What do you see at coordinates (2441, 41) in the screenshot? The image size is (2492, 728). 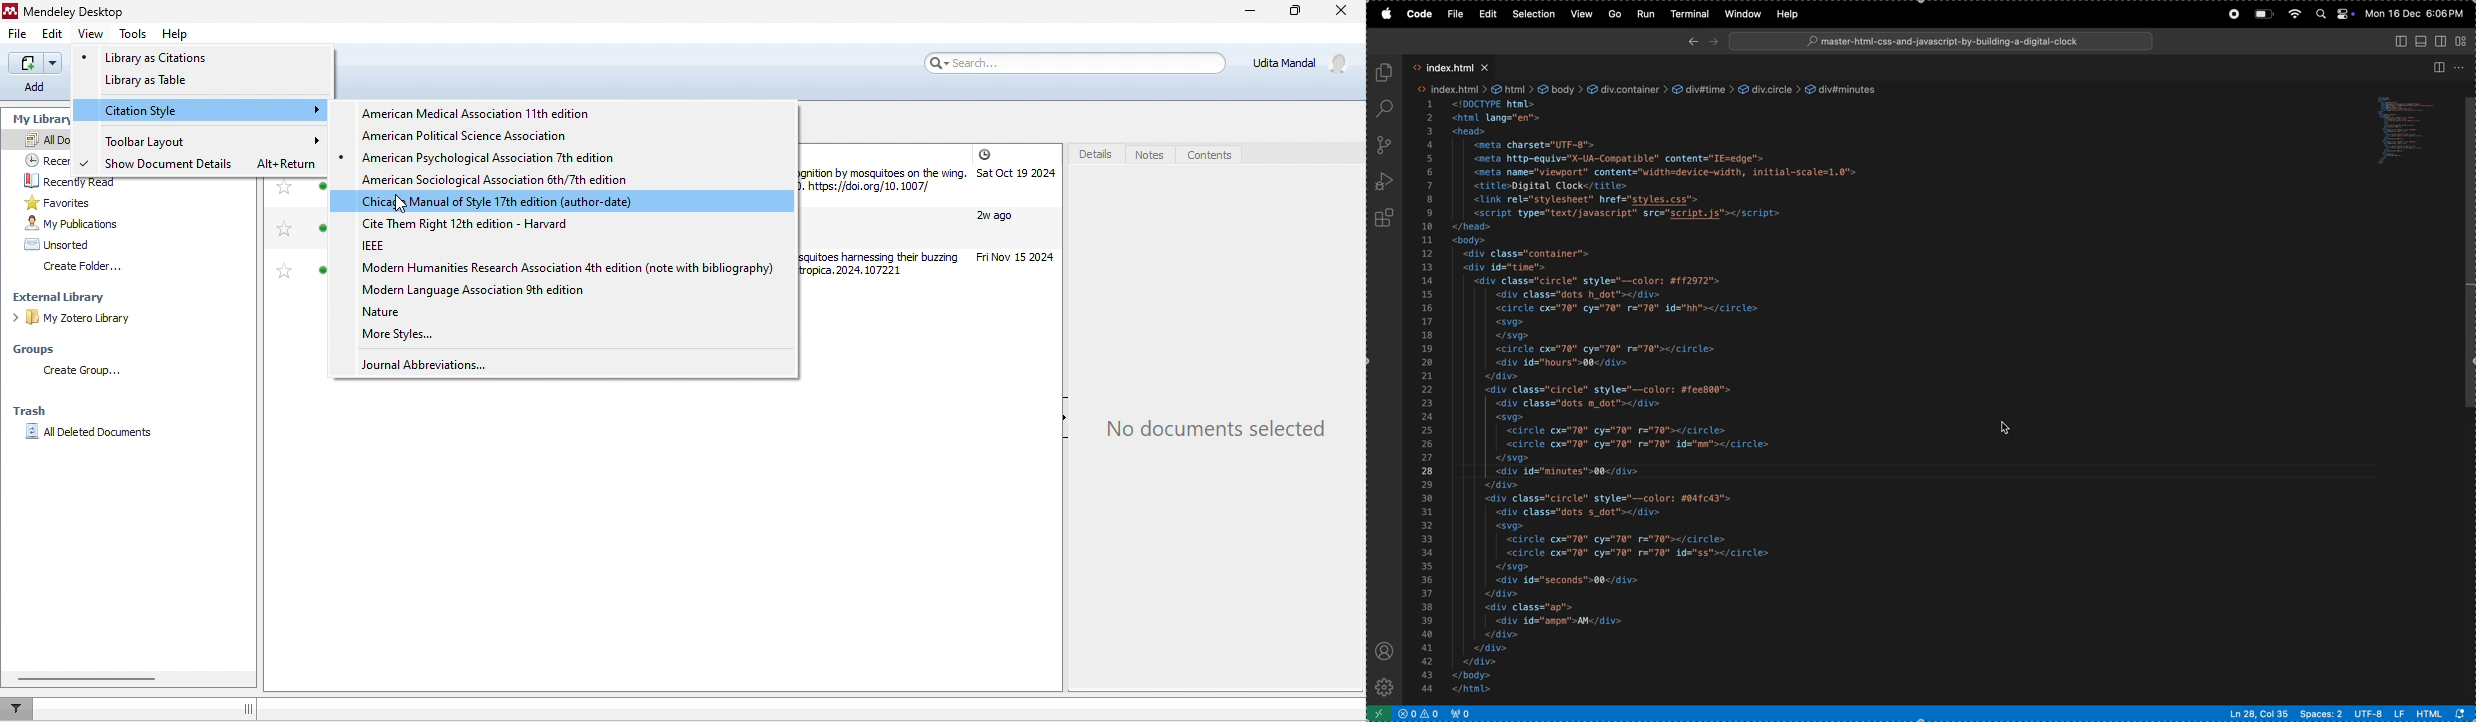 I see `toggle secondary panel` at bounding box center [2441, 41].